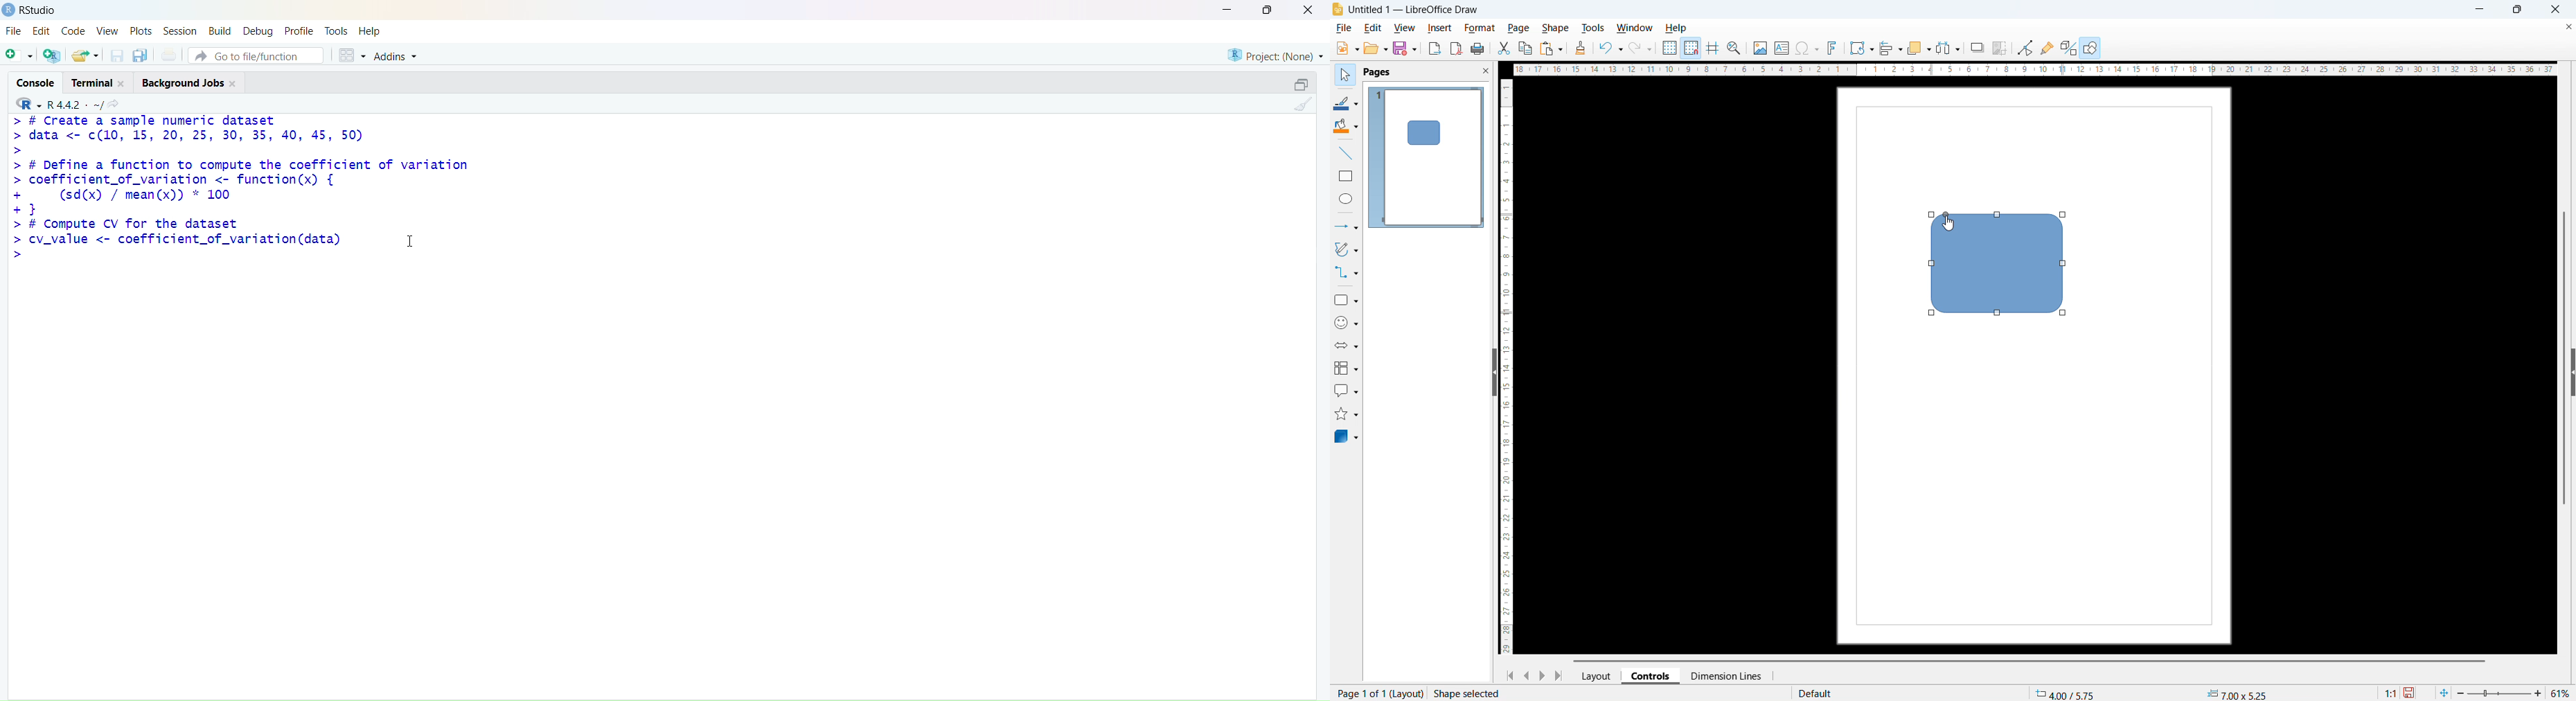 The height and width of the screenshot is (728, 2576). What do you see at coordinates (1345, 103) in the screenshot?
I see `Line colour ` at bounding box center [1345, 103].